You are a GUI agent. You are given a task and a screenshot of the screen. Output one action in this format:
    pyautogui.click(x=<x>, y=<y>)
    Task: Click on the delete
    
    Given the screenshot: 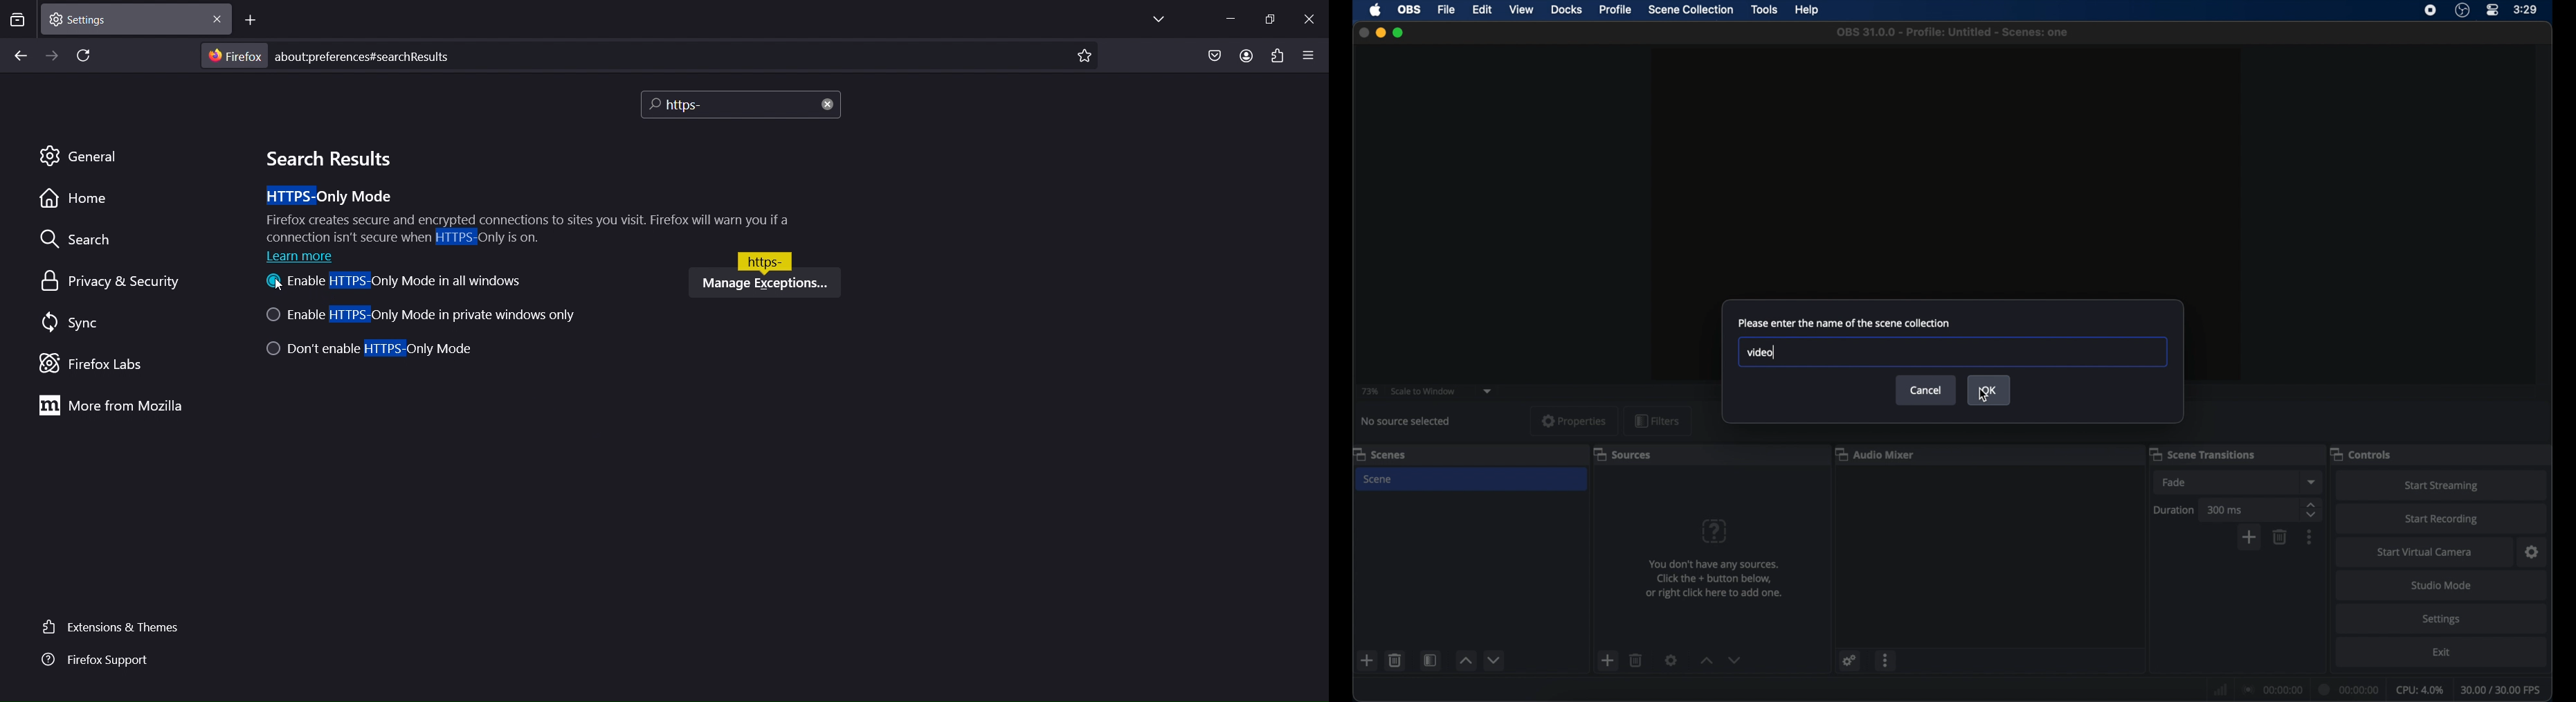 What is the action you would take?
    pyautogui.click(x=1395, y=660)
    